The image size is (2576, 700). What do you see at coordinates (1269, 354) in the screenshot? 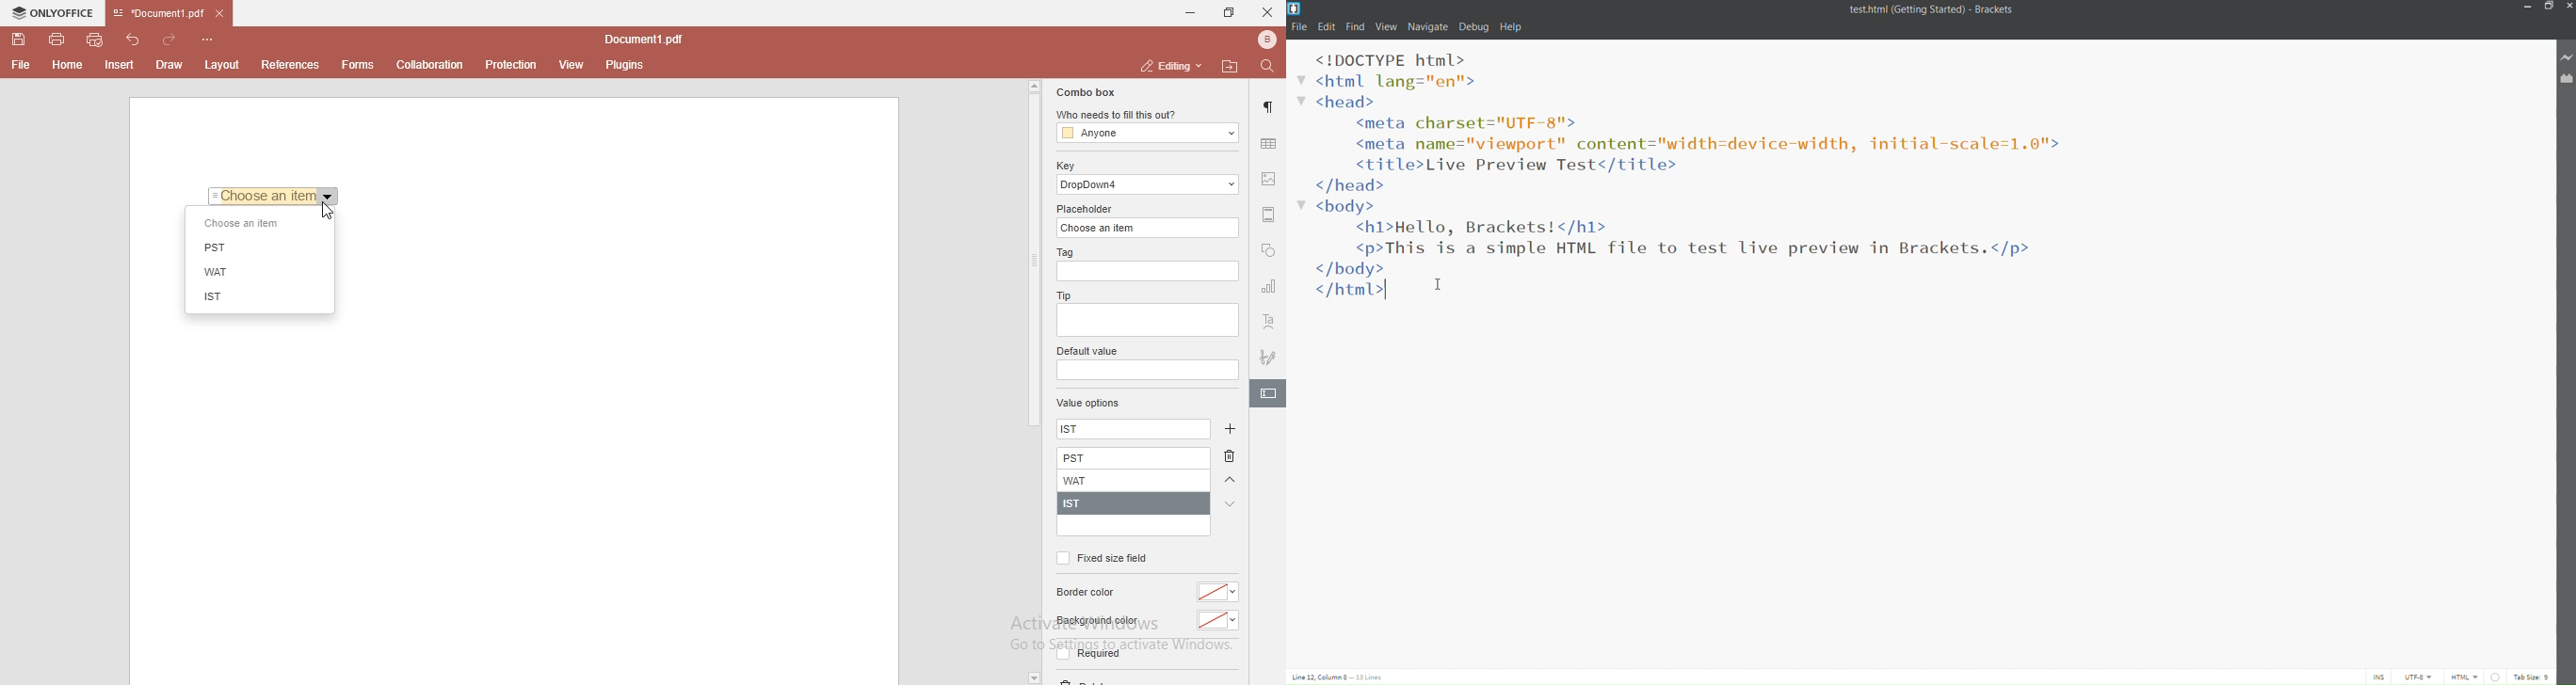
I see `signature` at bounding box center [1269, 354].